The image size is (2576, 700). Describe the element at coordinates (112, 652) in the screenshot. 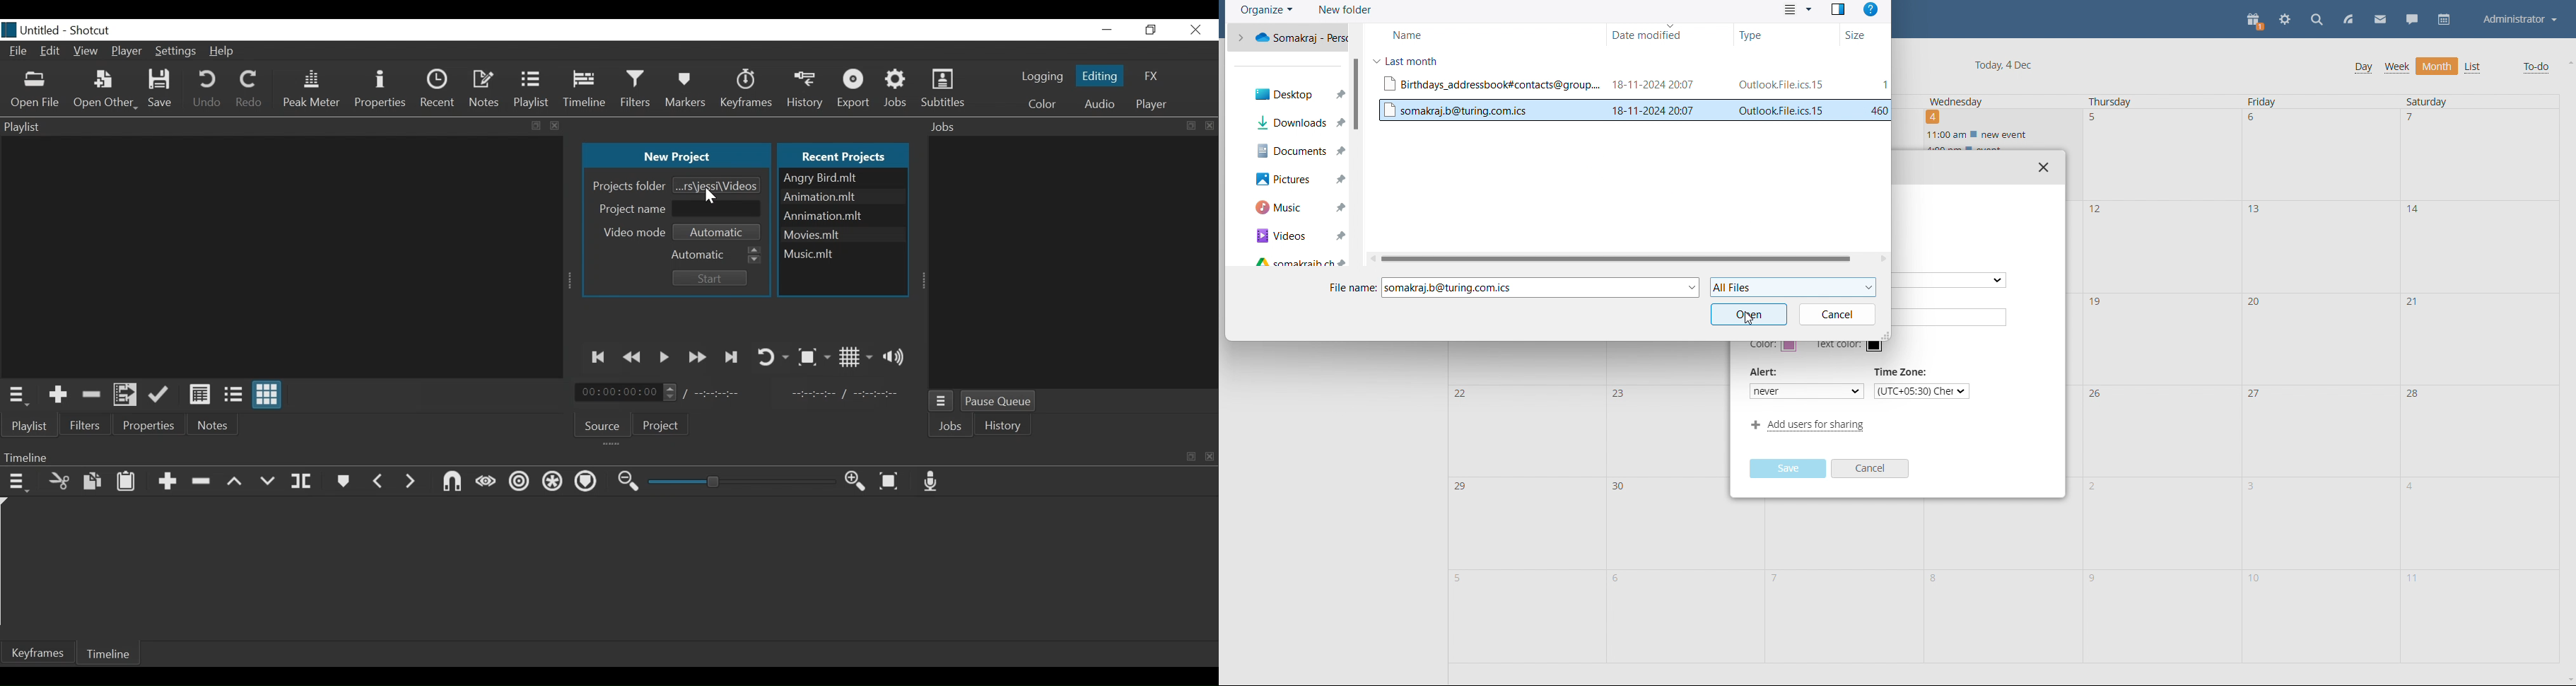

I see `Timeline` at that location.